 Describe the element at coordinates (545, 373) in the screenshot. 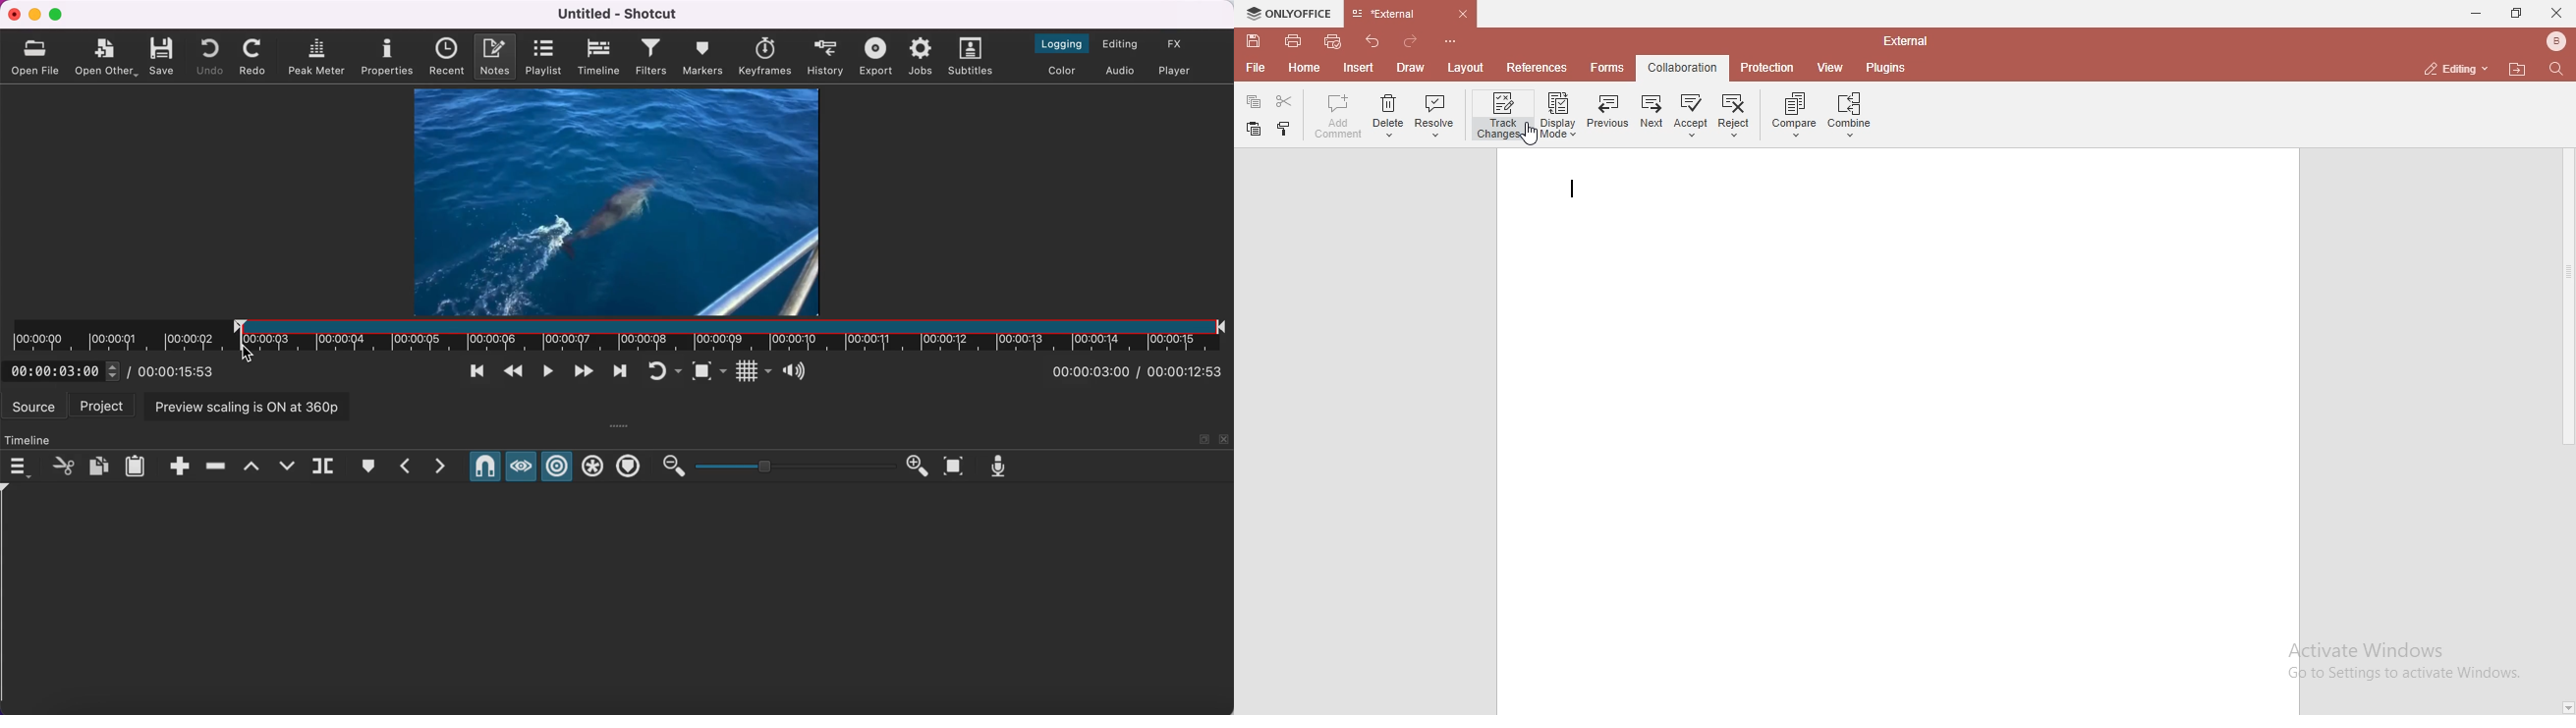

I see `toggle play or pause` at that location.